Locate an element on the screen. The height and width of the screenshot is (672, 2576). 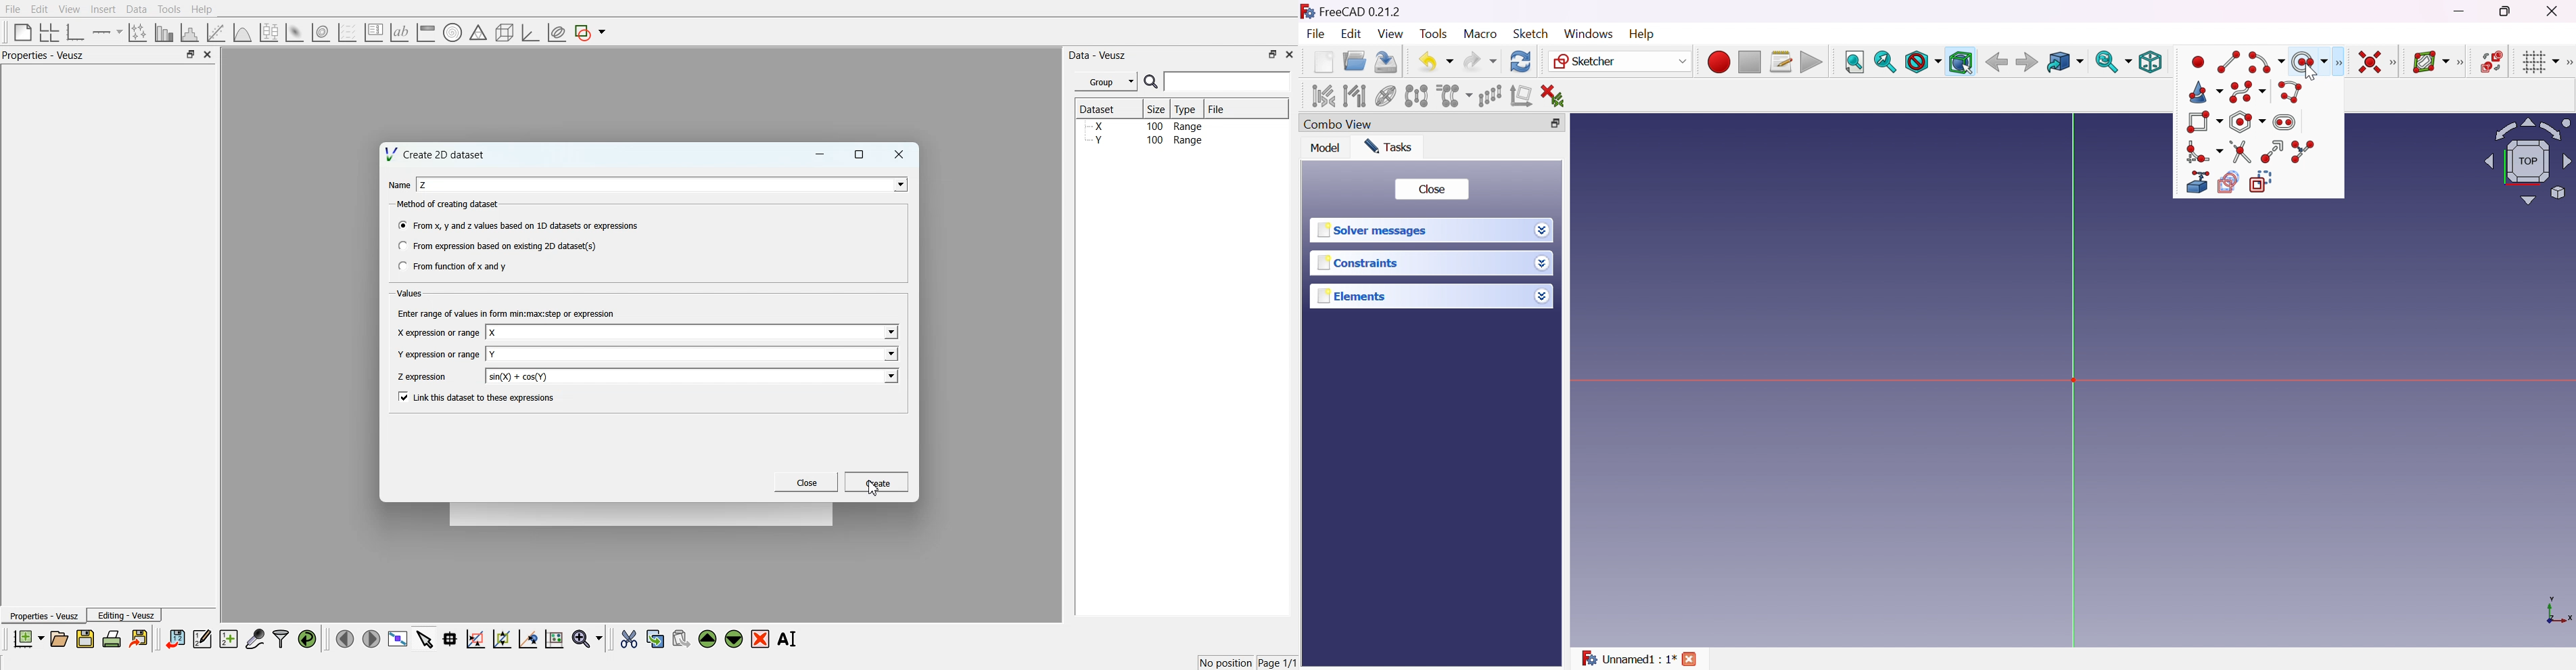
Select associated geometry is located at coordinates (1355, 95).